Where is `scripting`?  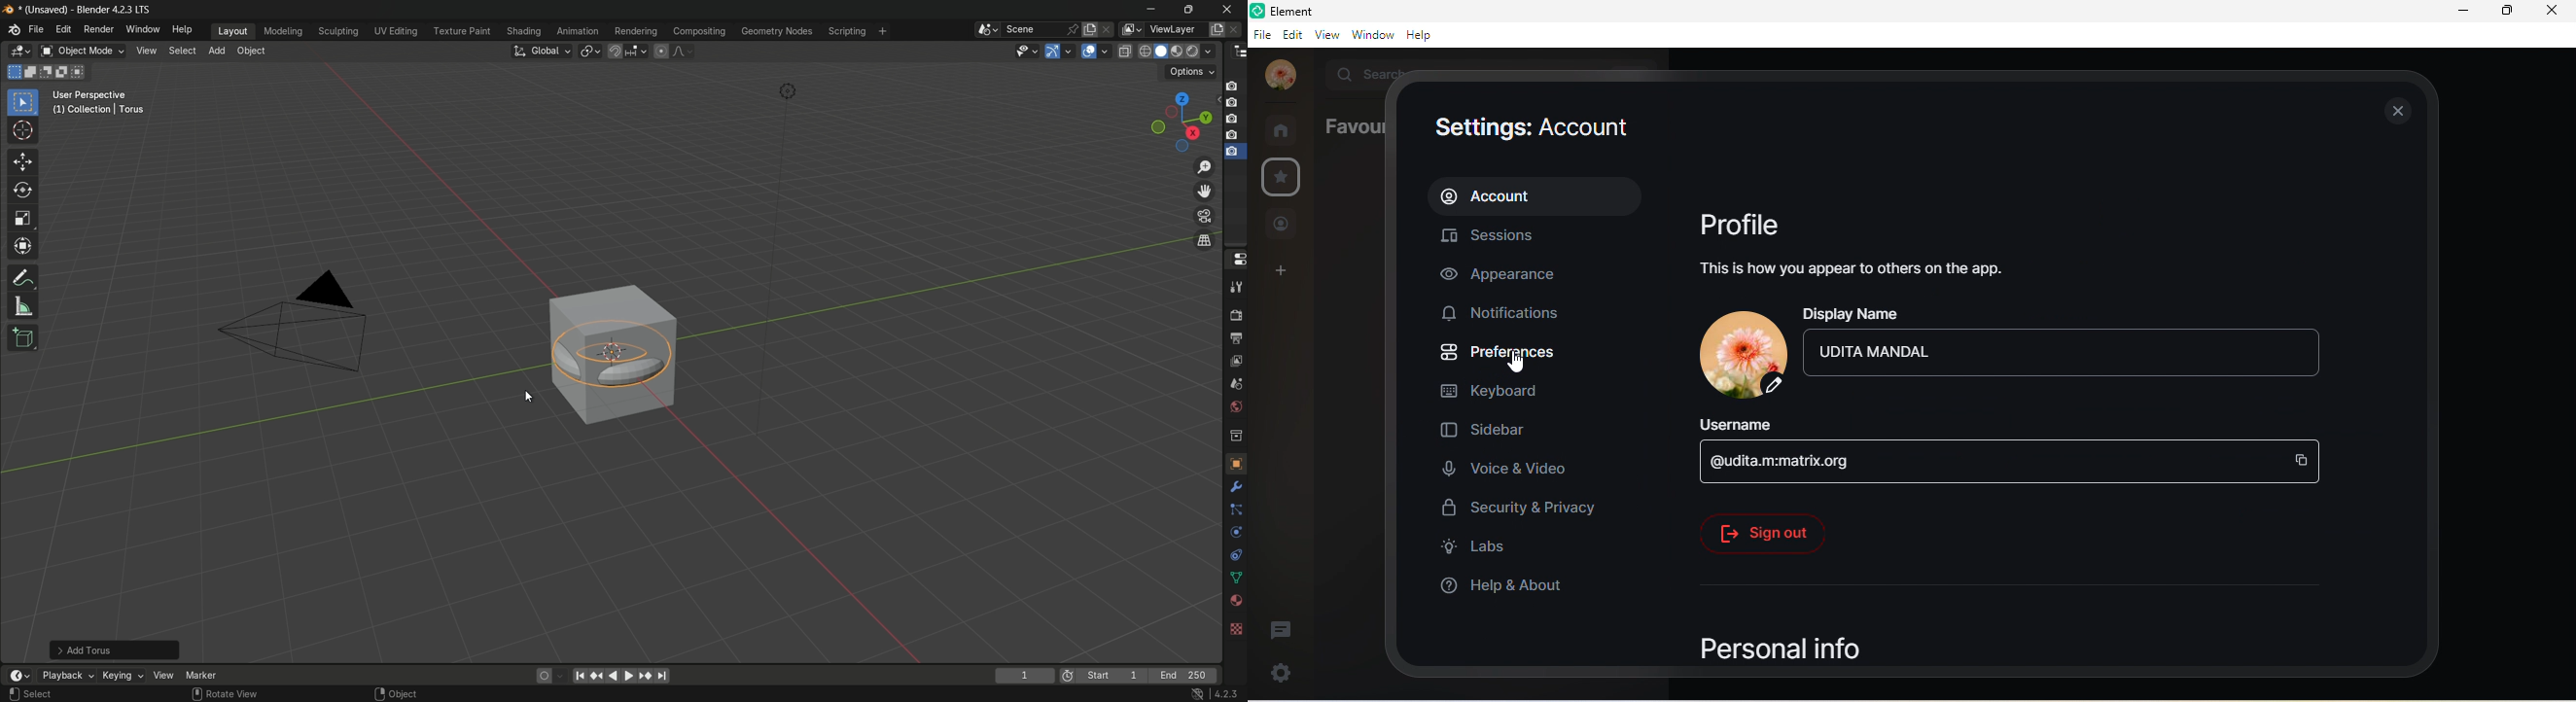 scripting is located at coordinates (847, 32).